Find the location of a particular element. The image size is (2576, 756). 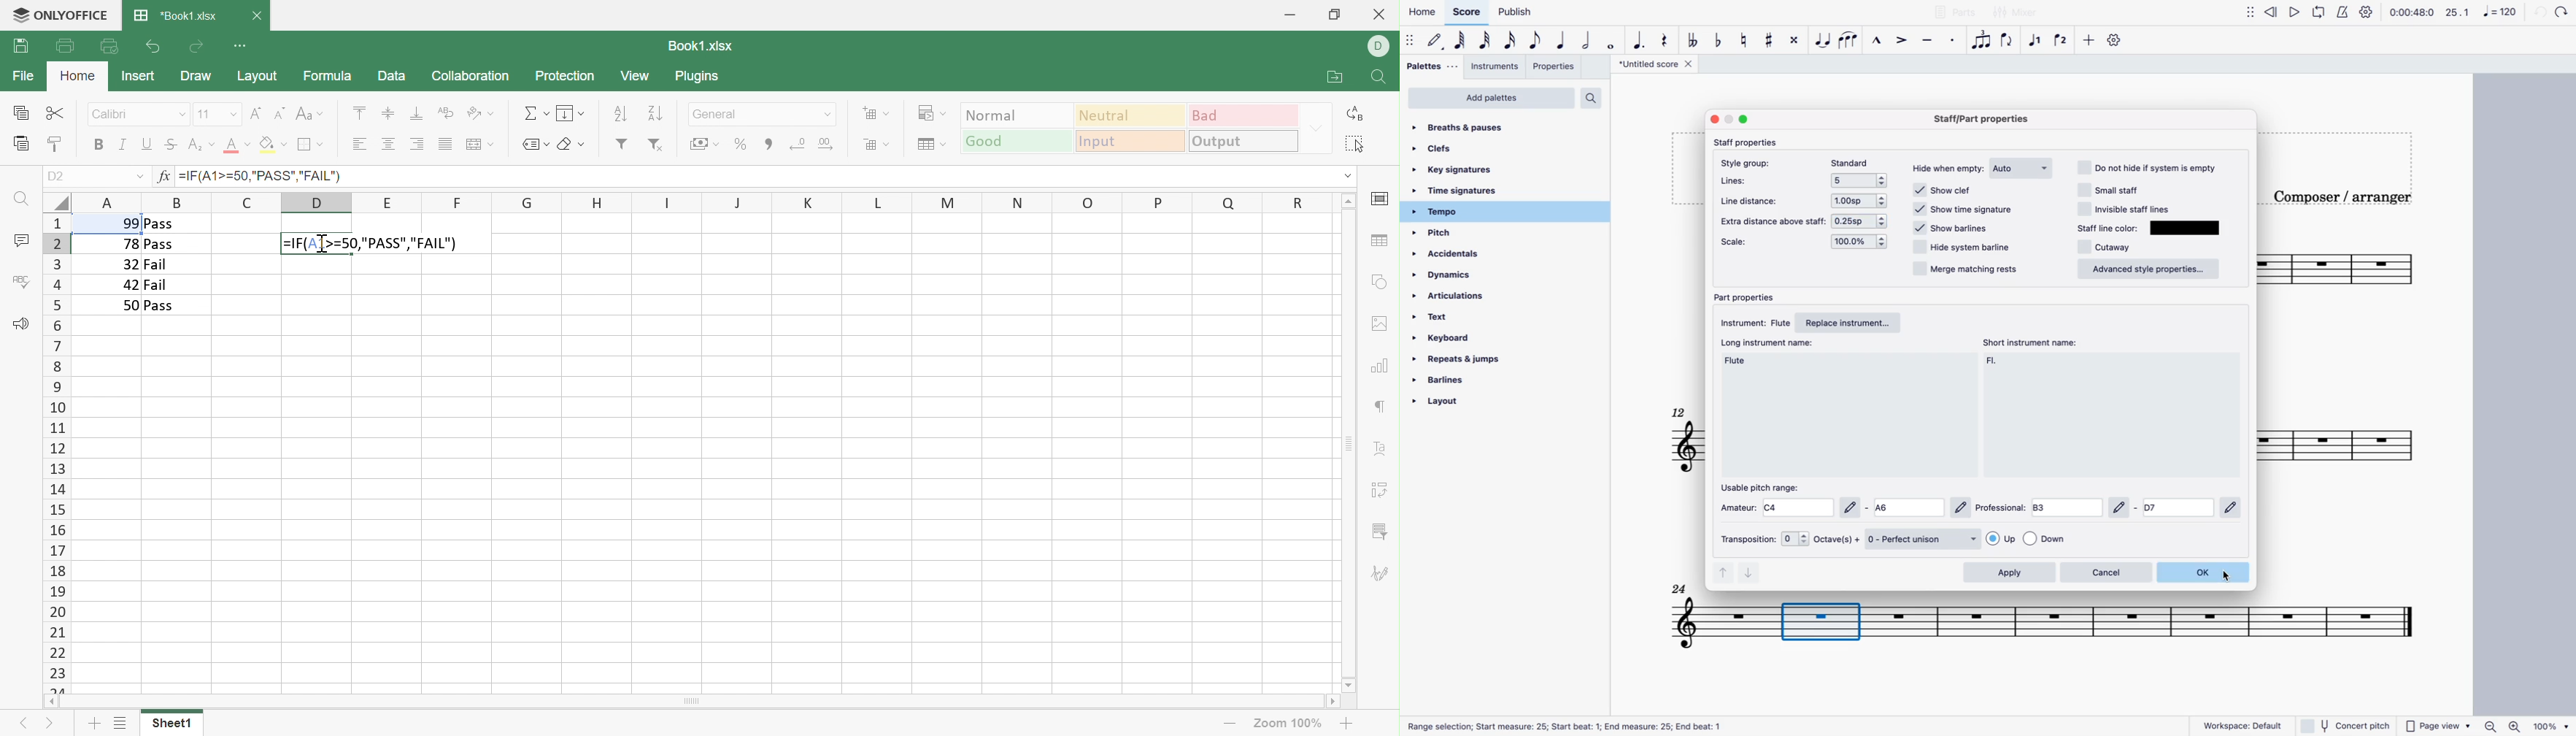

Remove filter is located at coordinates (655, 145).